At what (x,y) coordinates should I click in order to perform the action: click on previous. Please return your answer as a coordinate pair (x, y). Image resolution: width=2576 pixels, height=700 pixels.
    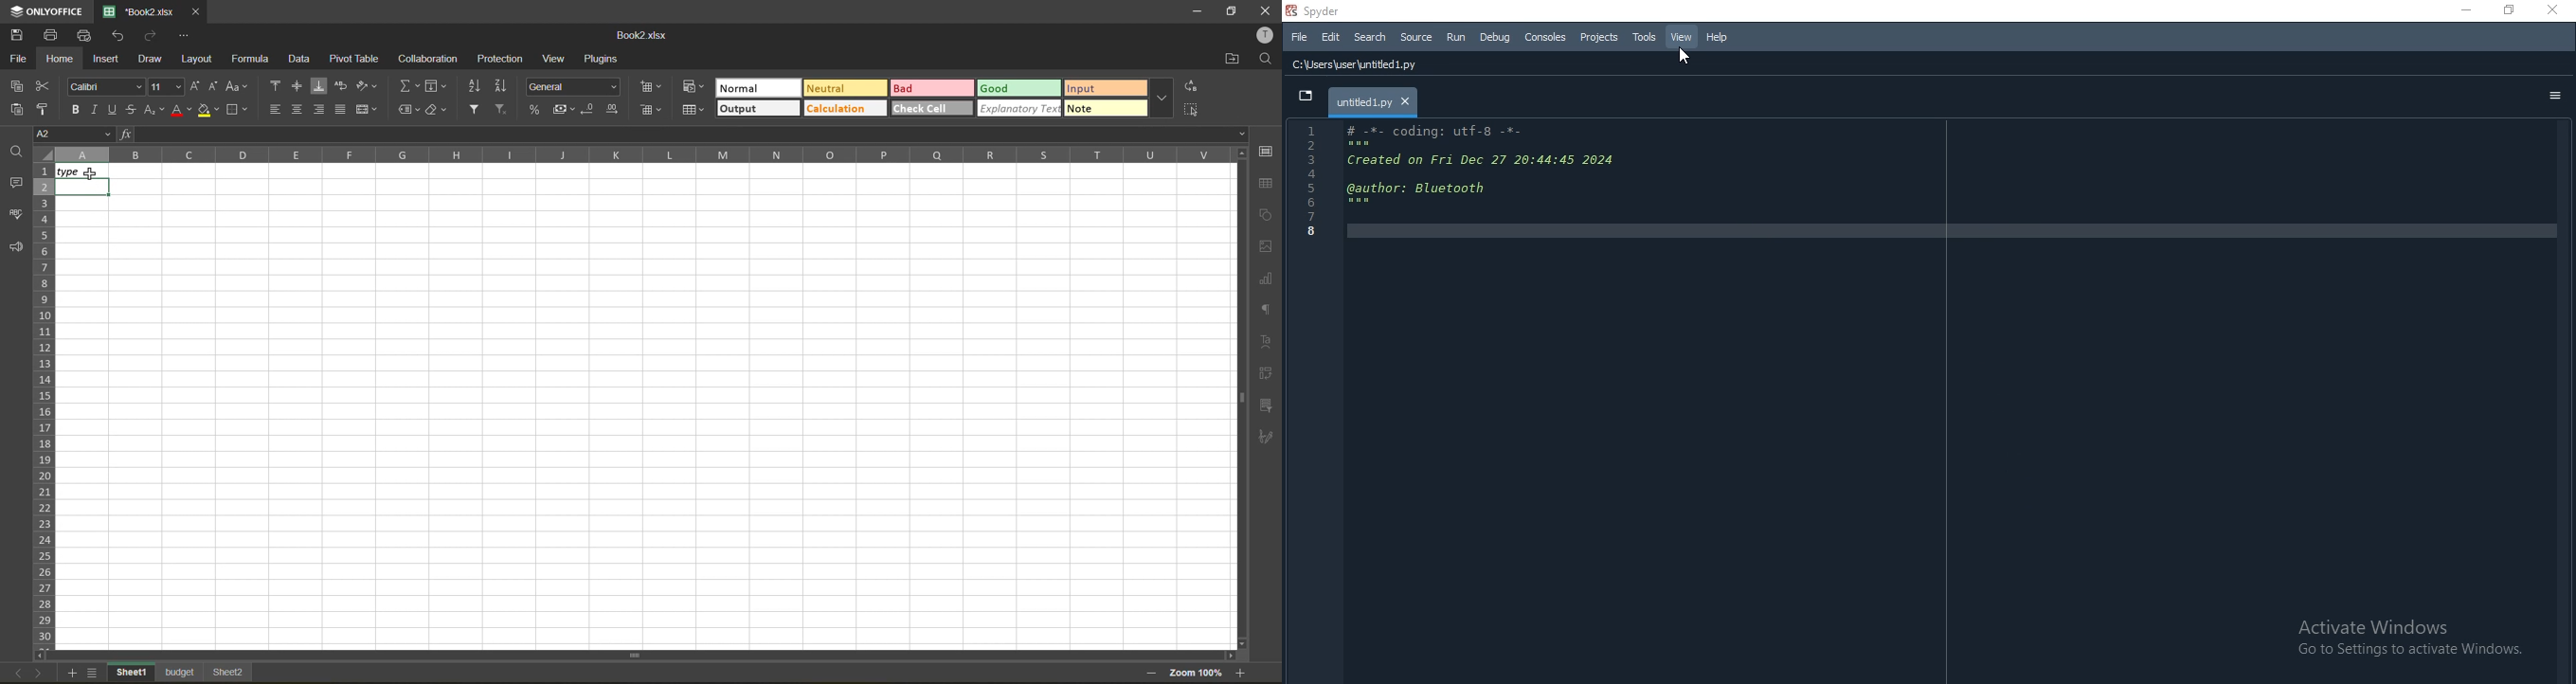
    Looking at the image, I should click on (13, 673).